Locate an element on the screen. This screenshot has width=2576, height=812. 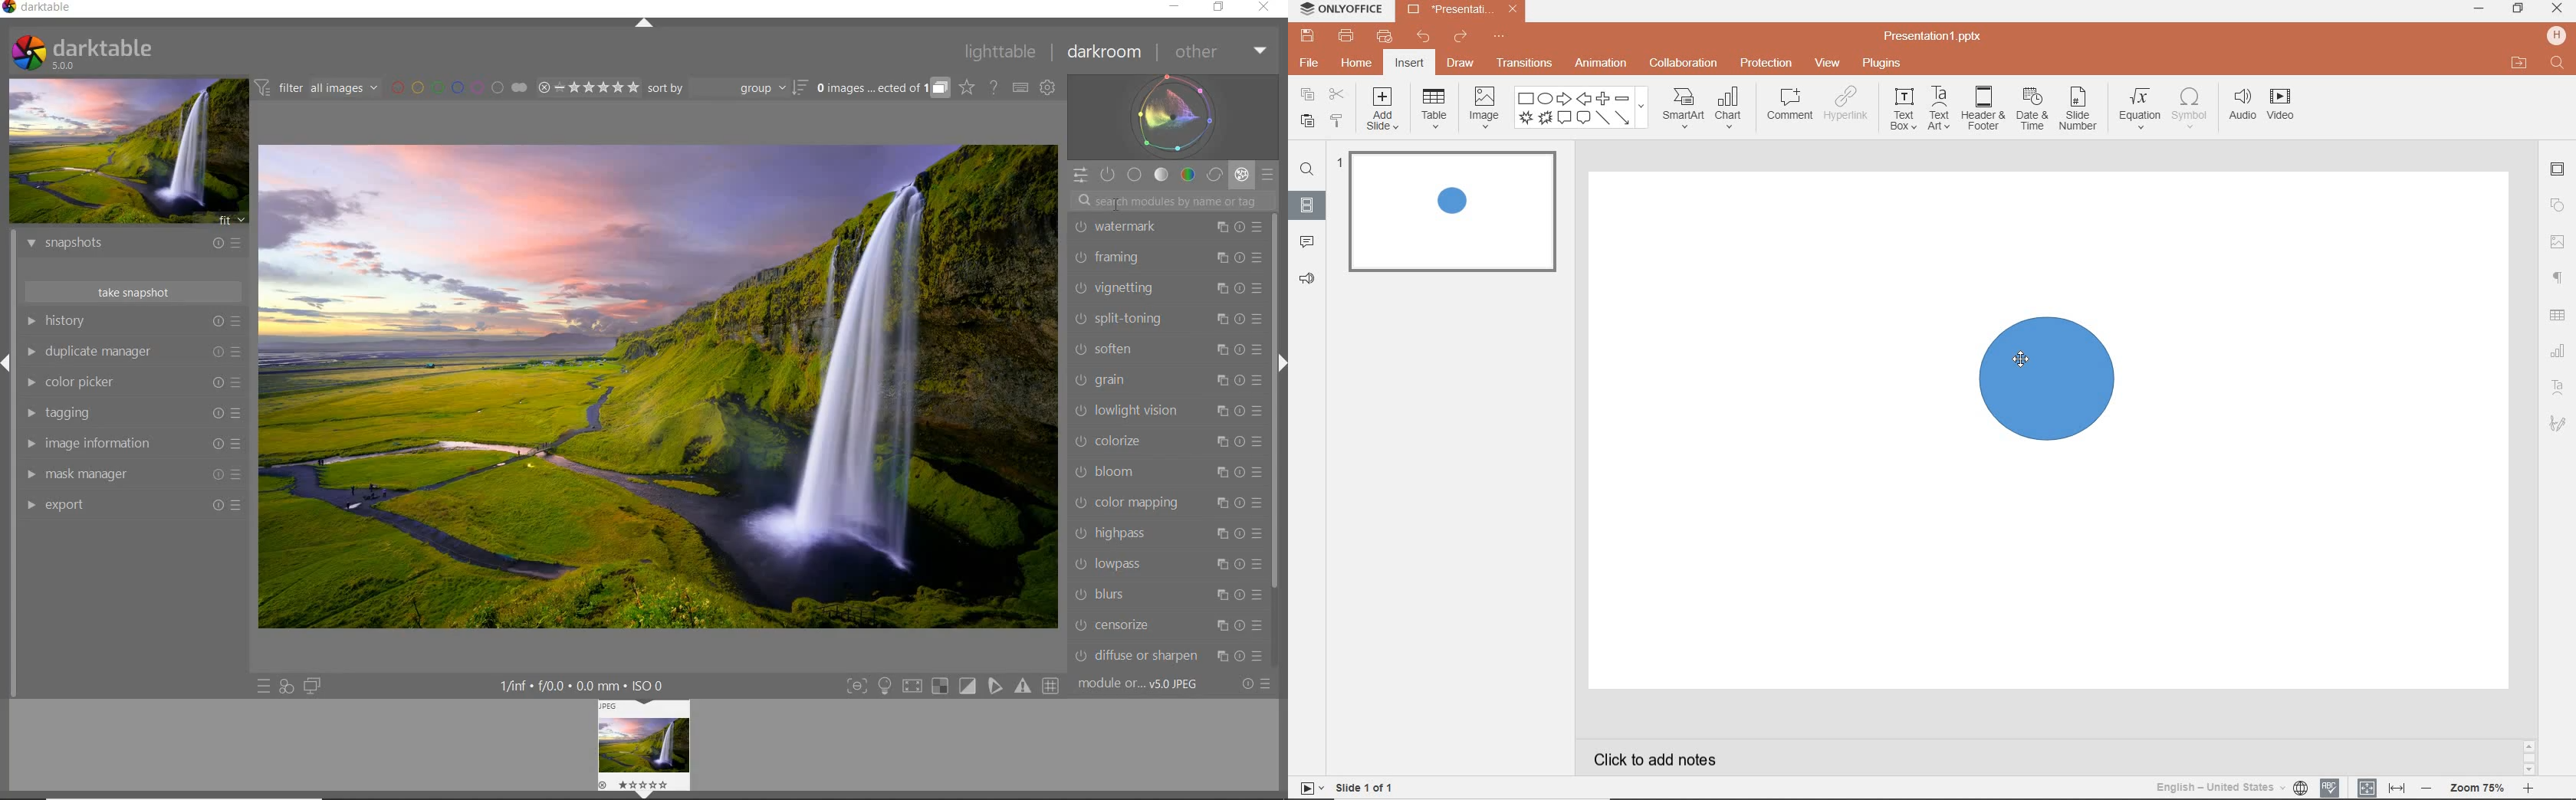
IMAGE PREVIEW is located at coordinates (127, 152).